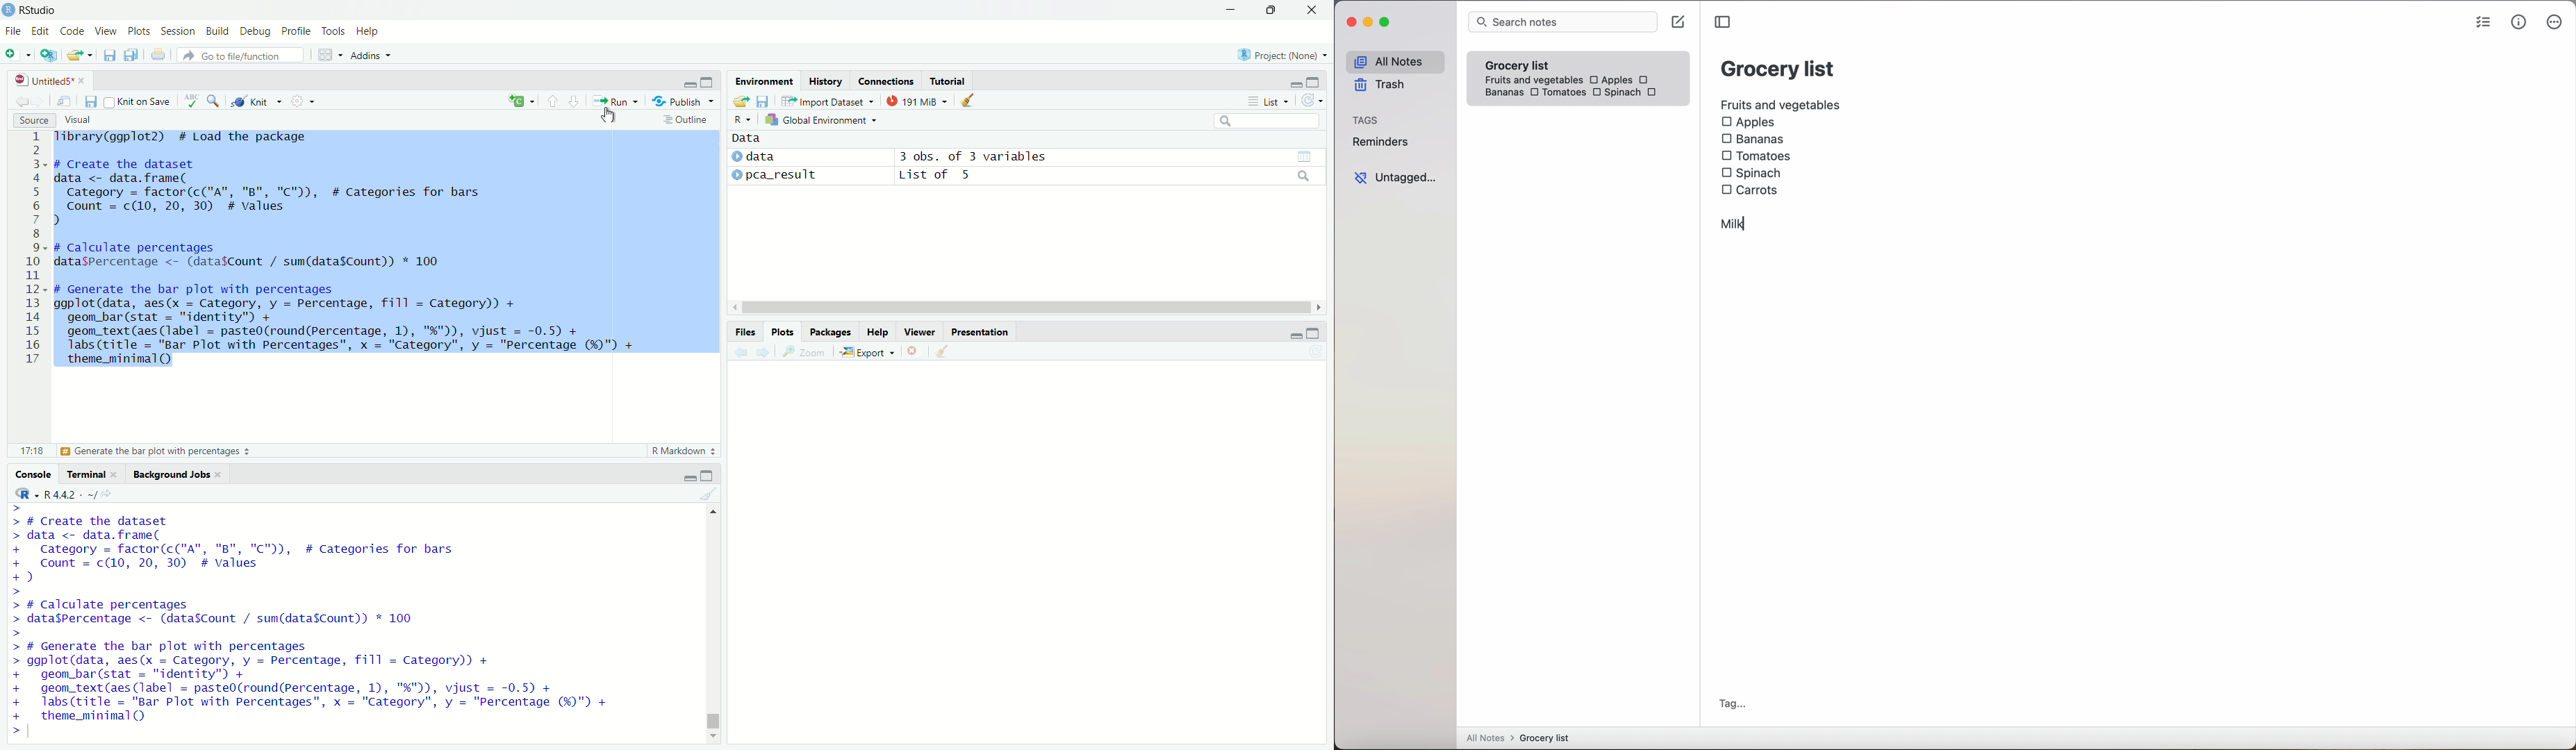 This screenshot has width=2576, height=756. I want to click on save, so click(108, 55).